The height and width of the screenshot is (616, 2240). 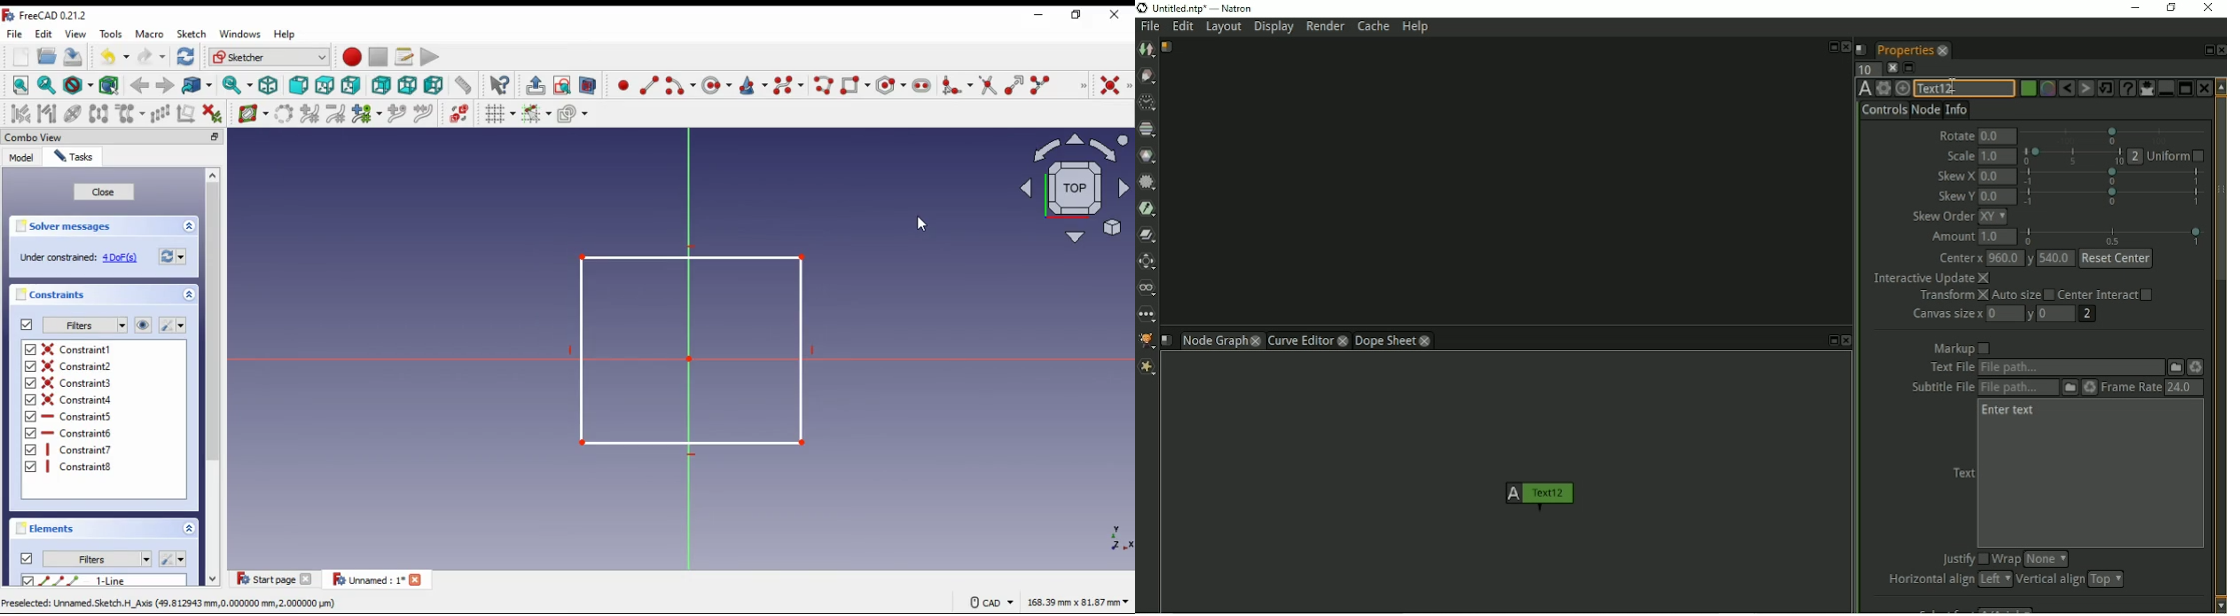 What do you see at coordinates (923, 85) in the screenshot?
I see `create slot` at bounding box center [923, 85].